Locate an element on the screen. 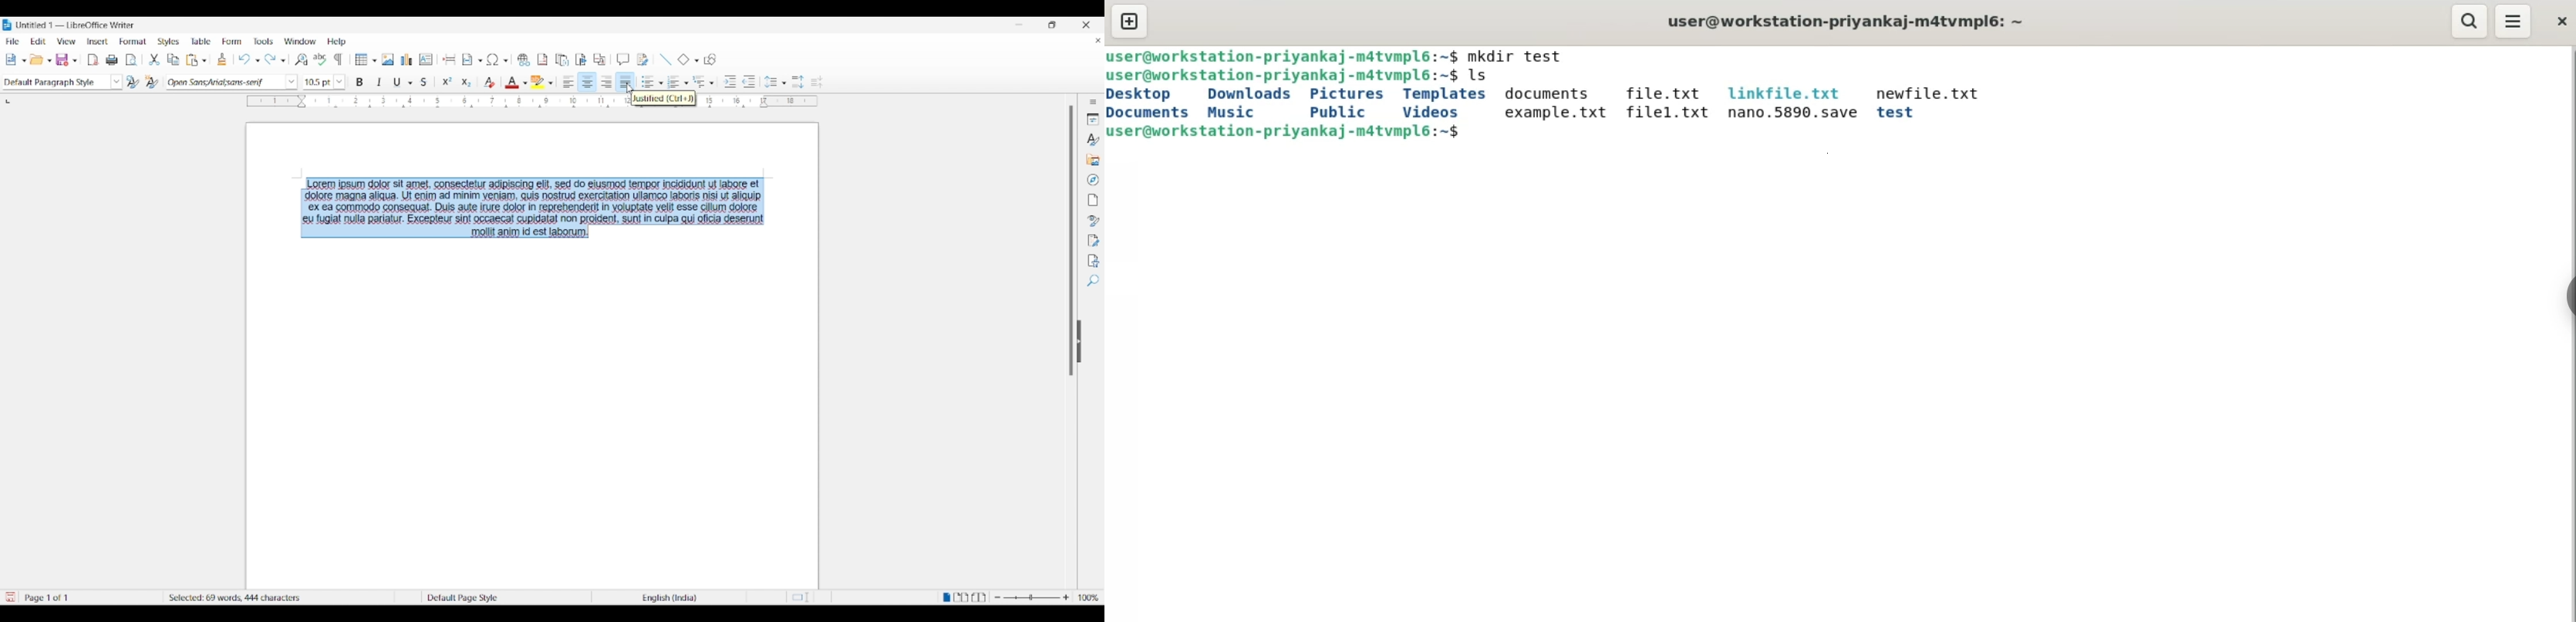 Image resolution: width=2576 pixels, height=644 pixels. Undo last action is located at coordinates (245, 59).